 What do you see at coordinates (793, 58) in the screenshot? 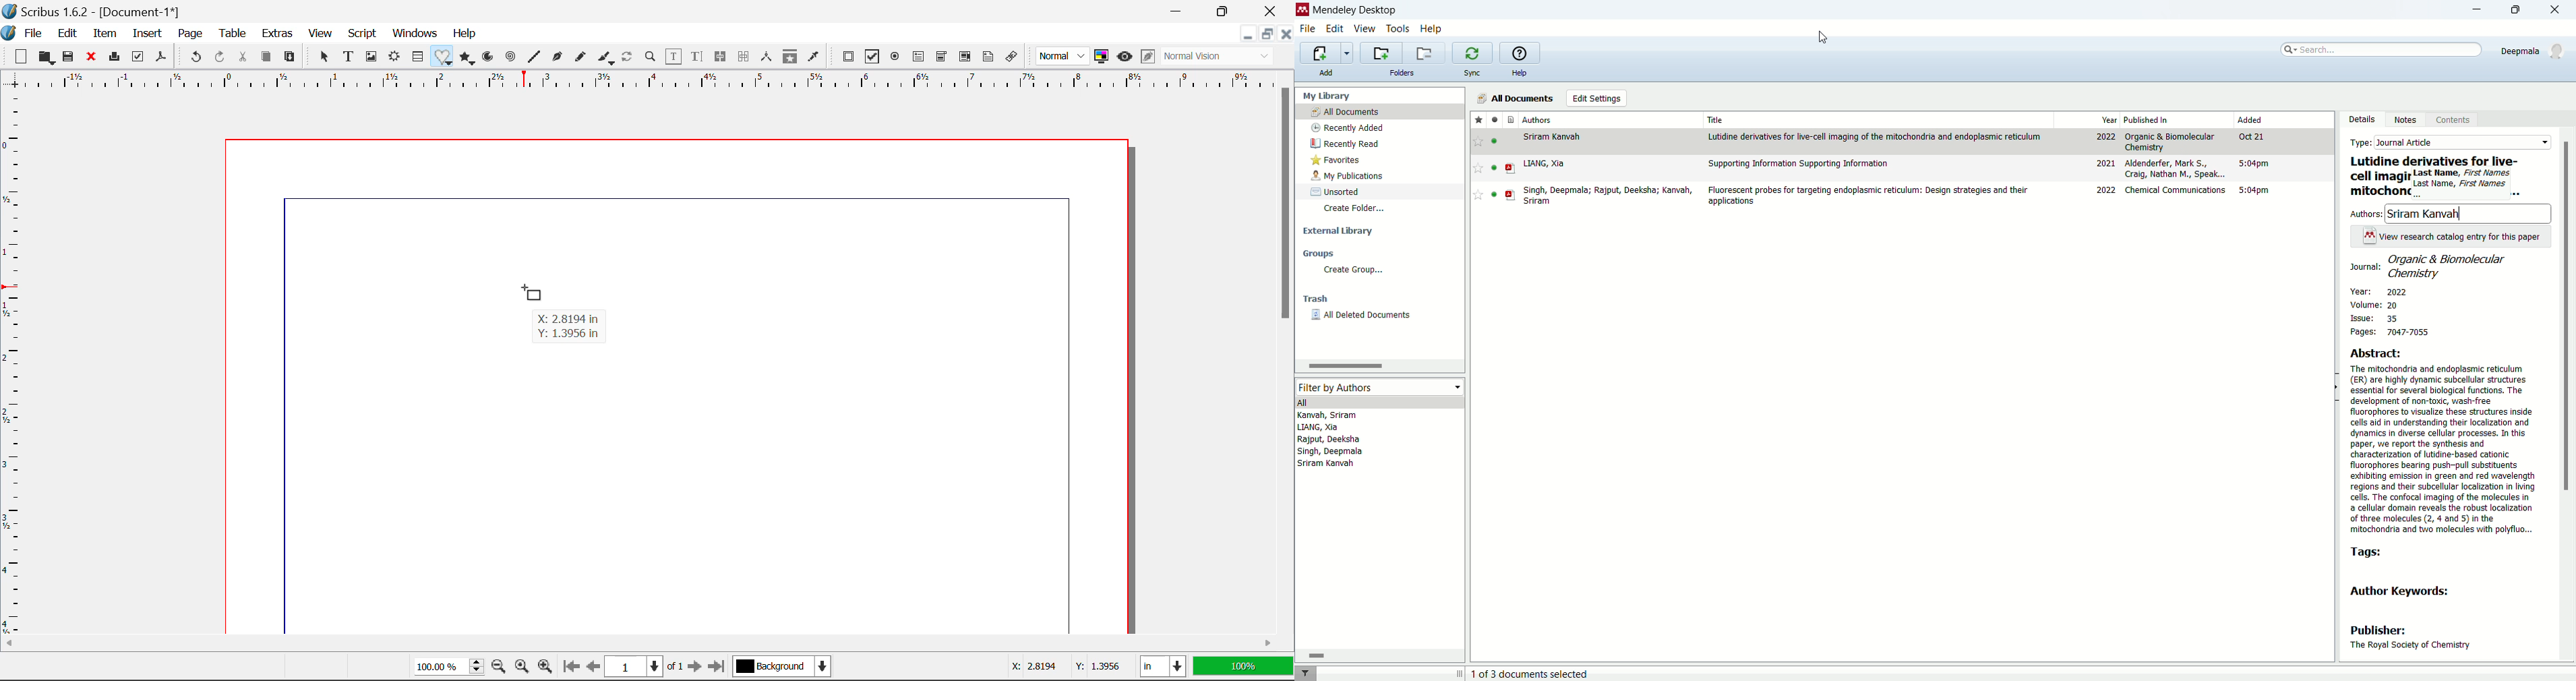
I see `Copy Item Properties` at bounding box center [793, 58].